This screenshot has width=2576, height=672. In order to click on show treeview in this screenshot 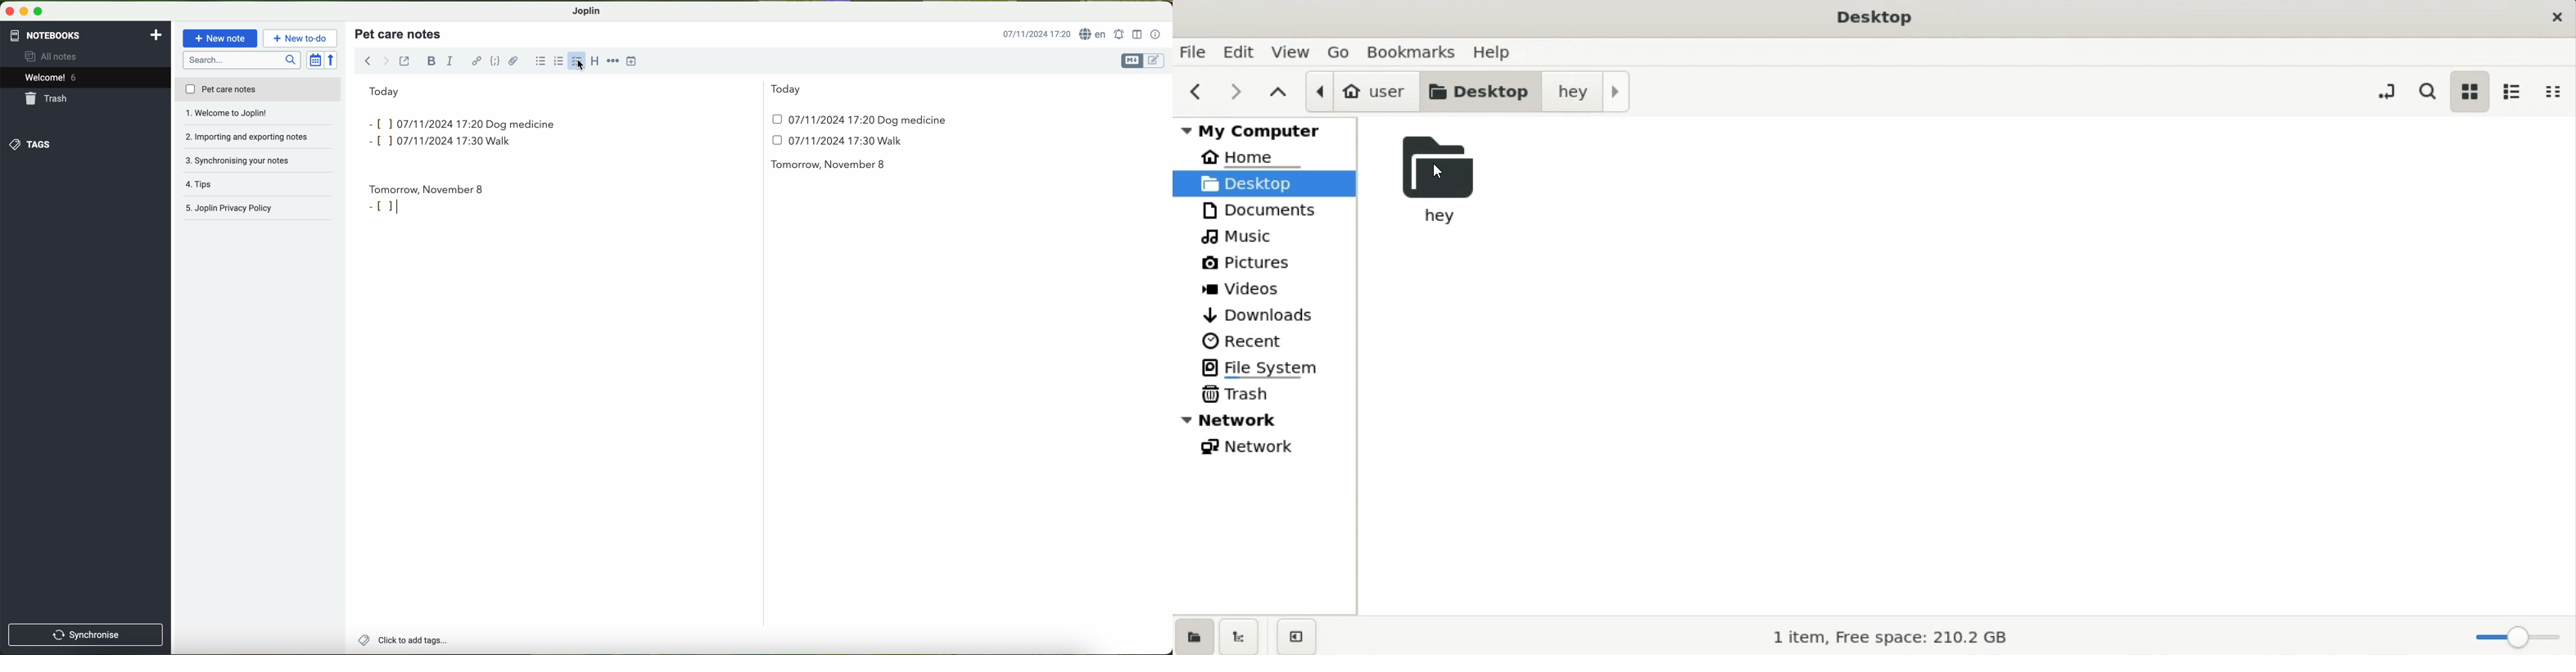, I will do `click(1239, 636)`.